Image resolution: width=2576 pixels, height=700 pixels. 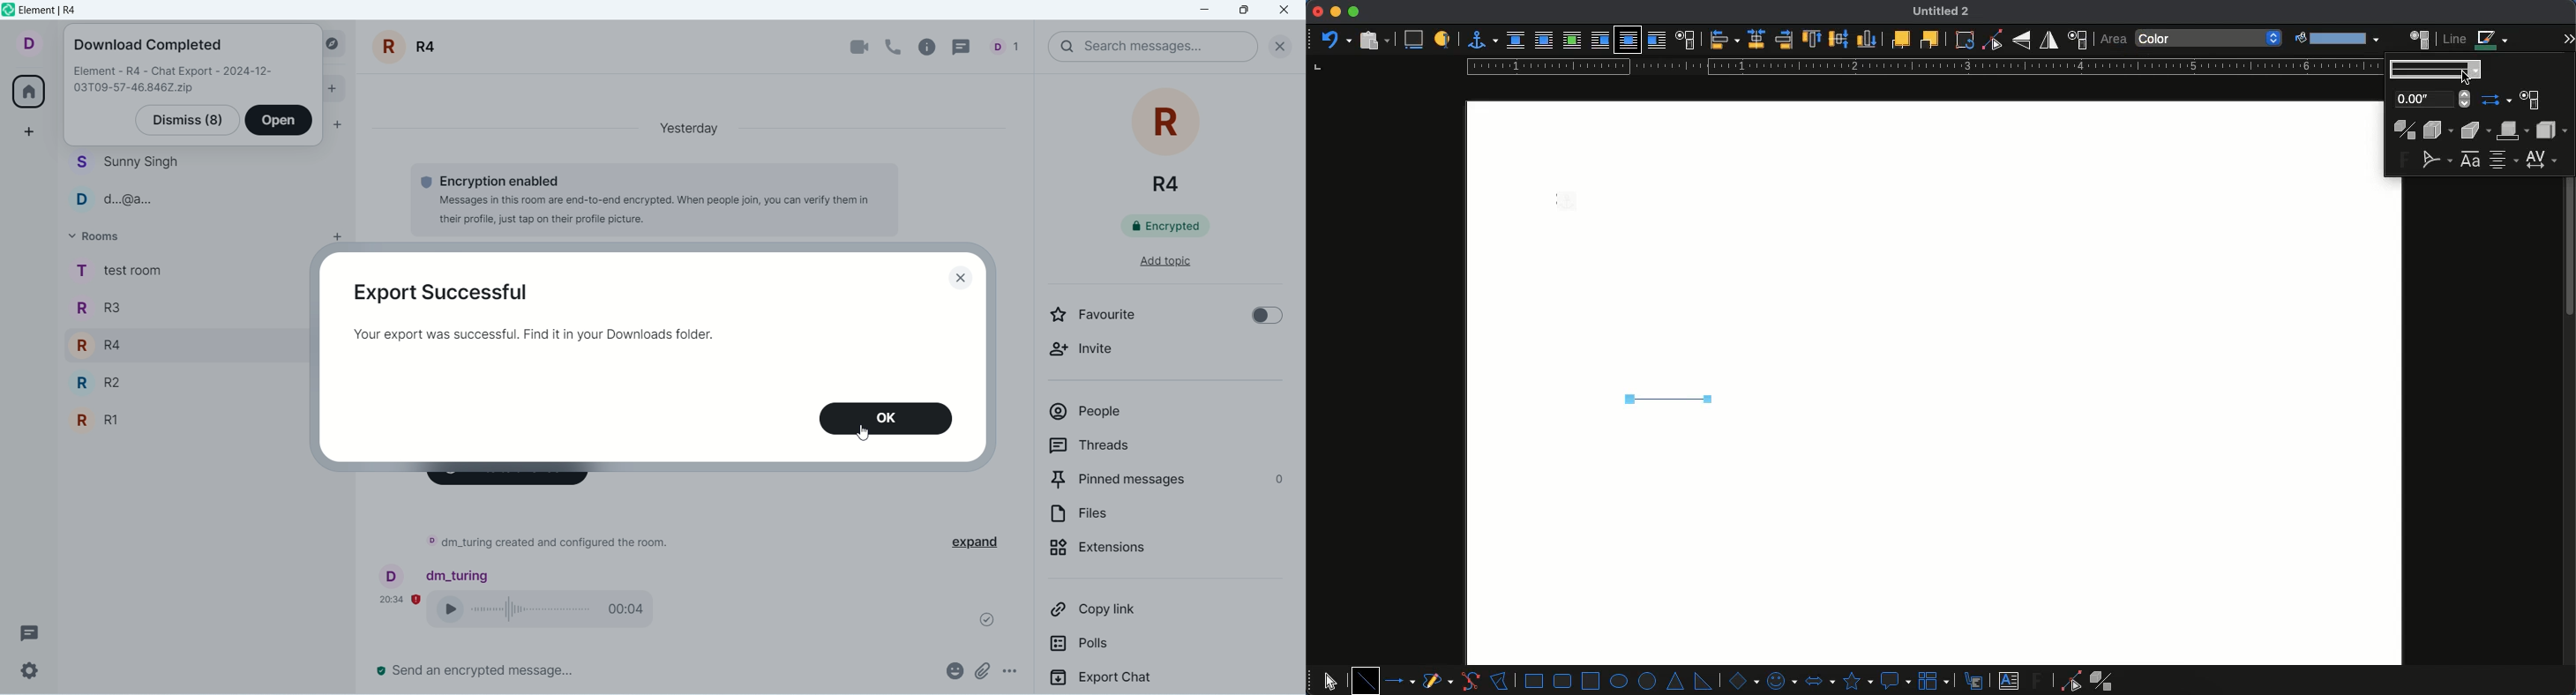 I want to click on send message, so click(x=477, y=671).